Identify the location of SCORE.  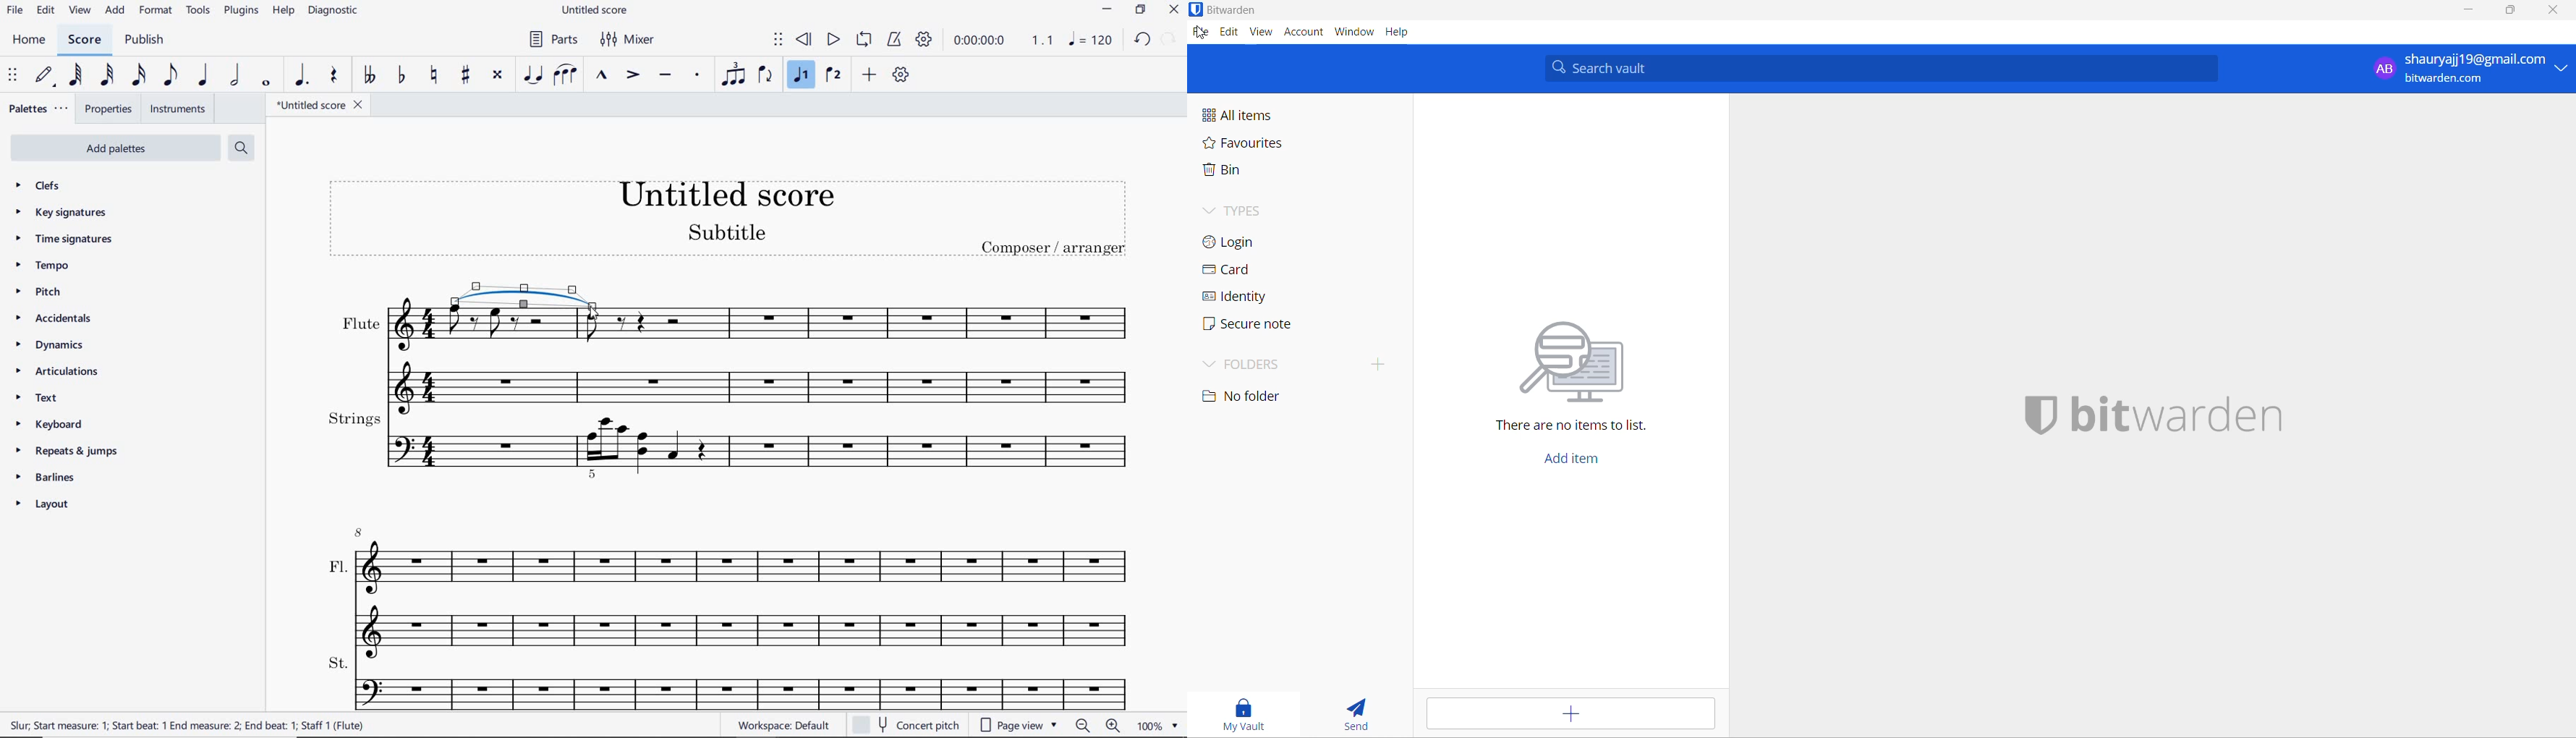
(90, 39).